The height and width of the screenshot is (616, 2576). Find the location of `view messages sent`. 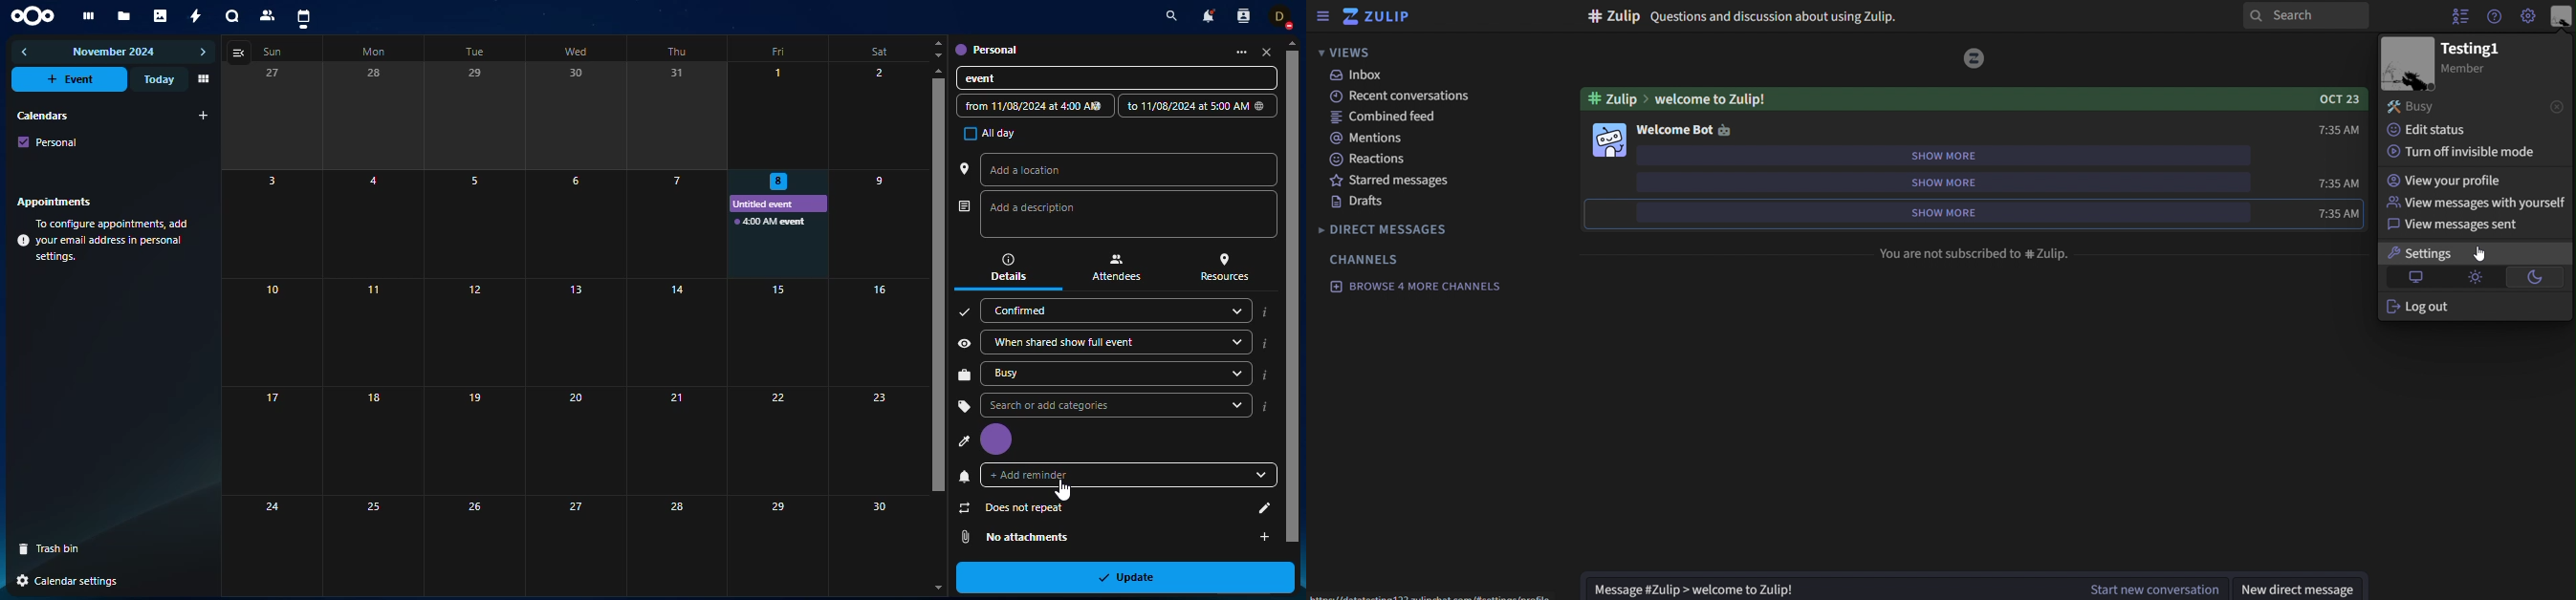

view messages sent is located at coordinates (2450, 226).